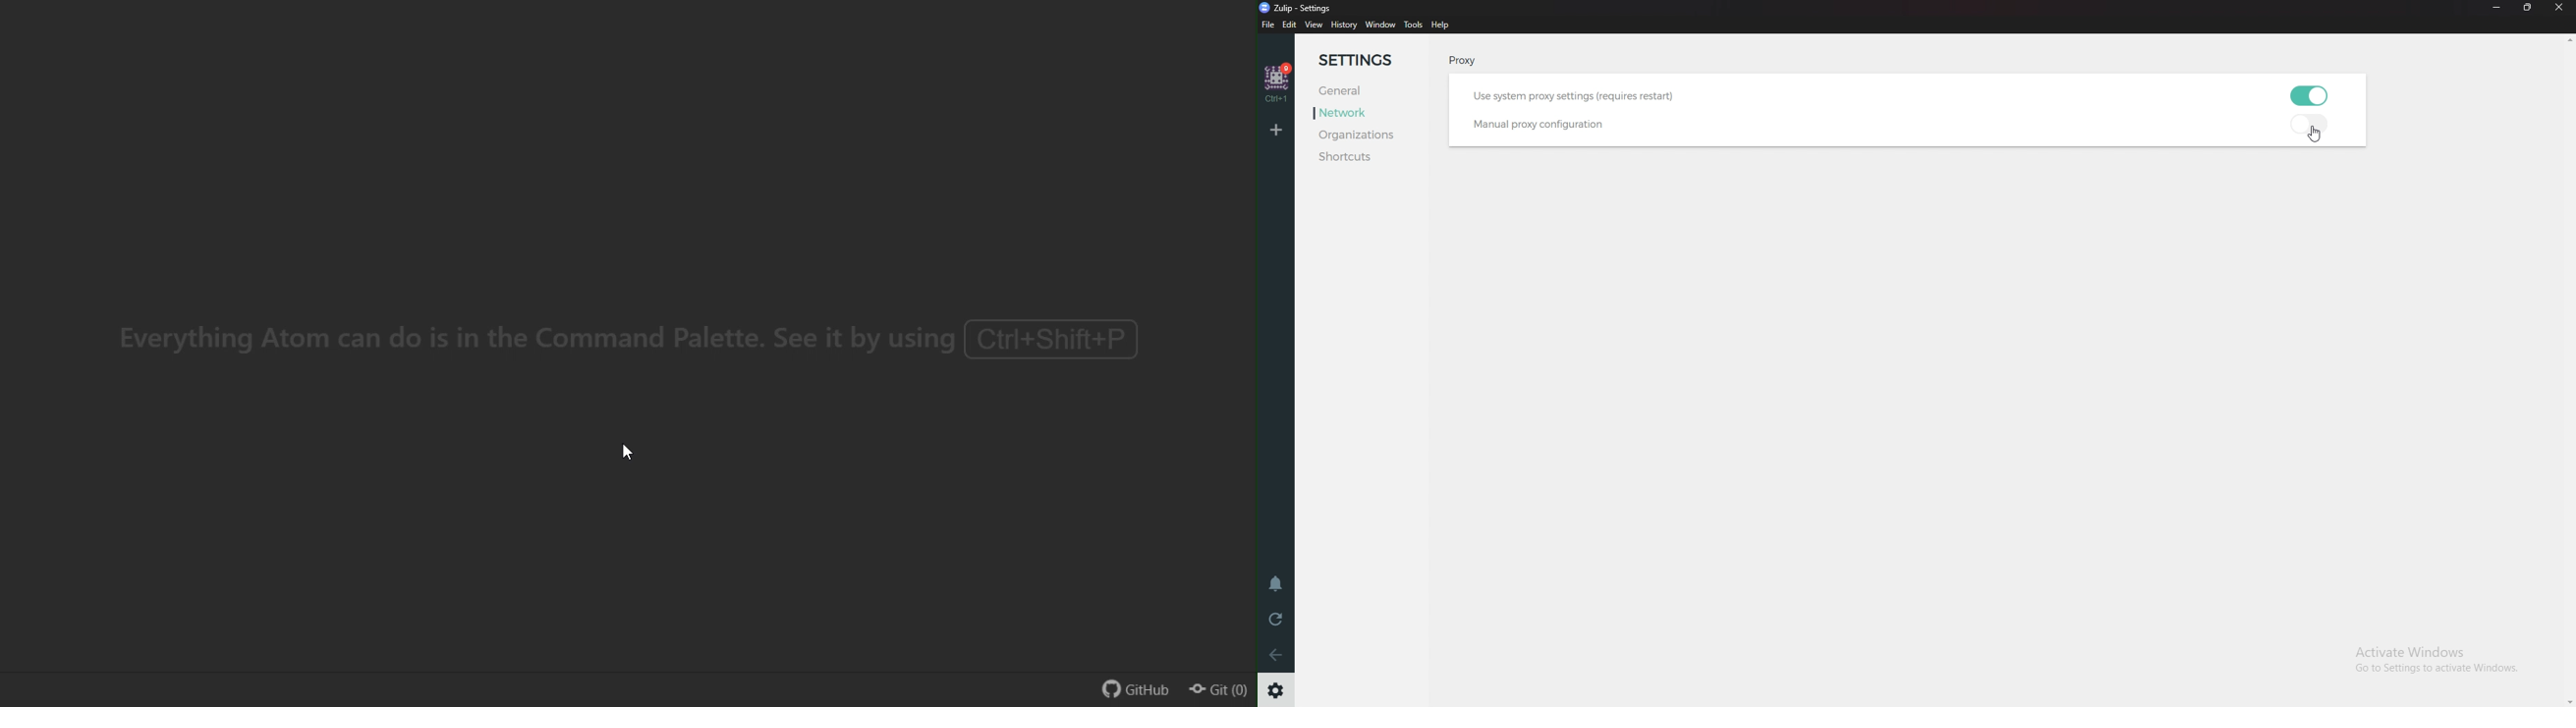 This screenshot has height=728, width=2576. What do you see at coordinates (1357, 113) in the screenshot?
I see `Network` at bounding box center [1357, 113].